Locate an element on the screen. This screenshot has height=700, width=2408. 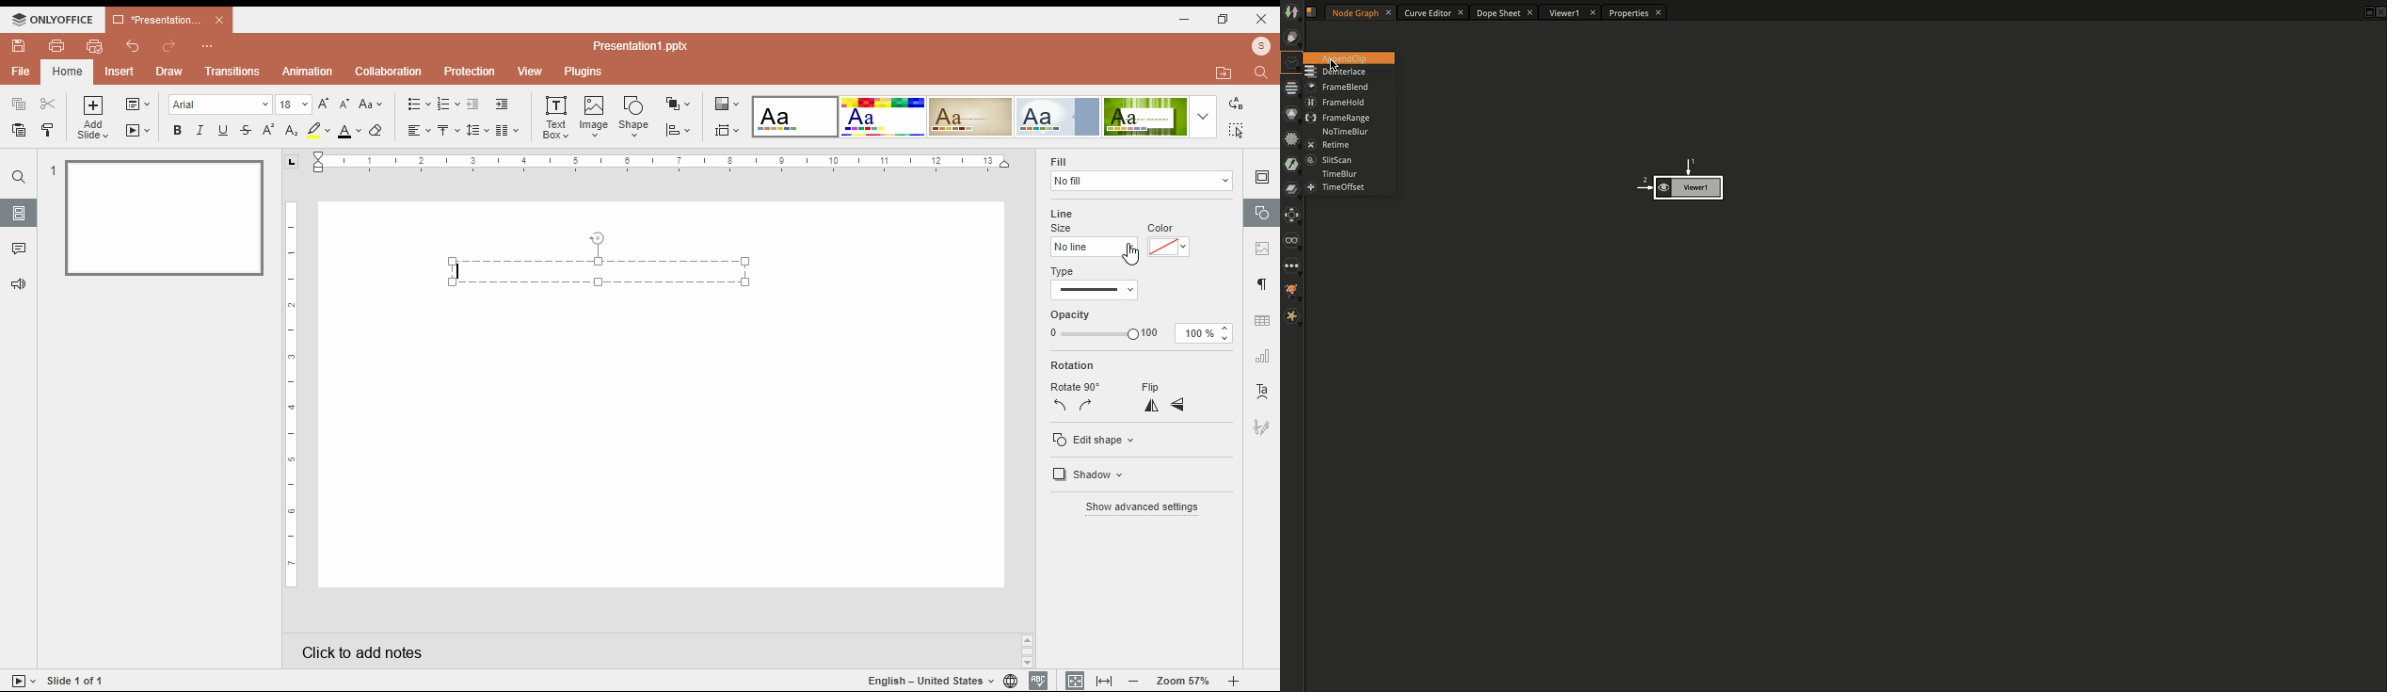
slide is located at coordinates (19, 213).